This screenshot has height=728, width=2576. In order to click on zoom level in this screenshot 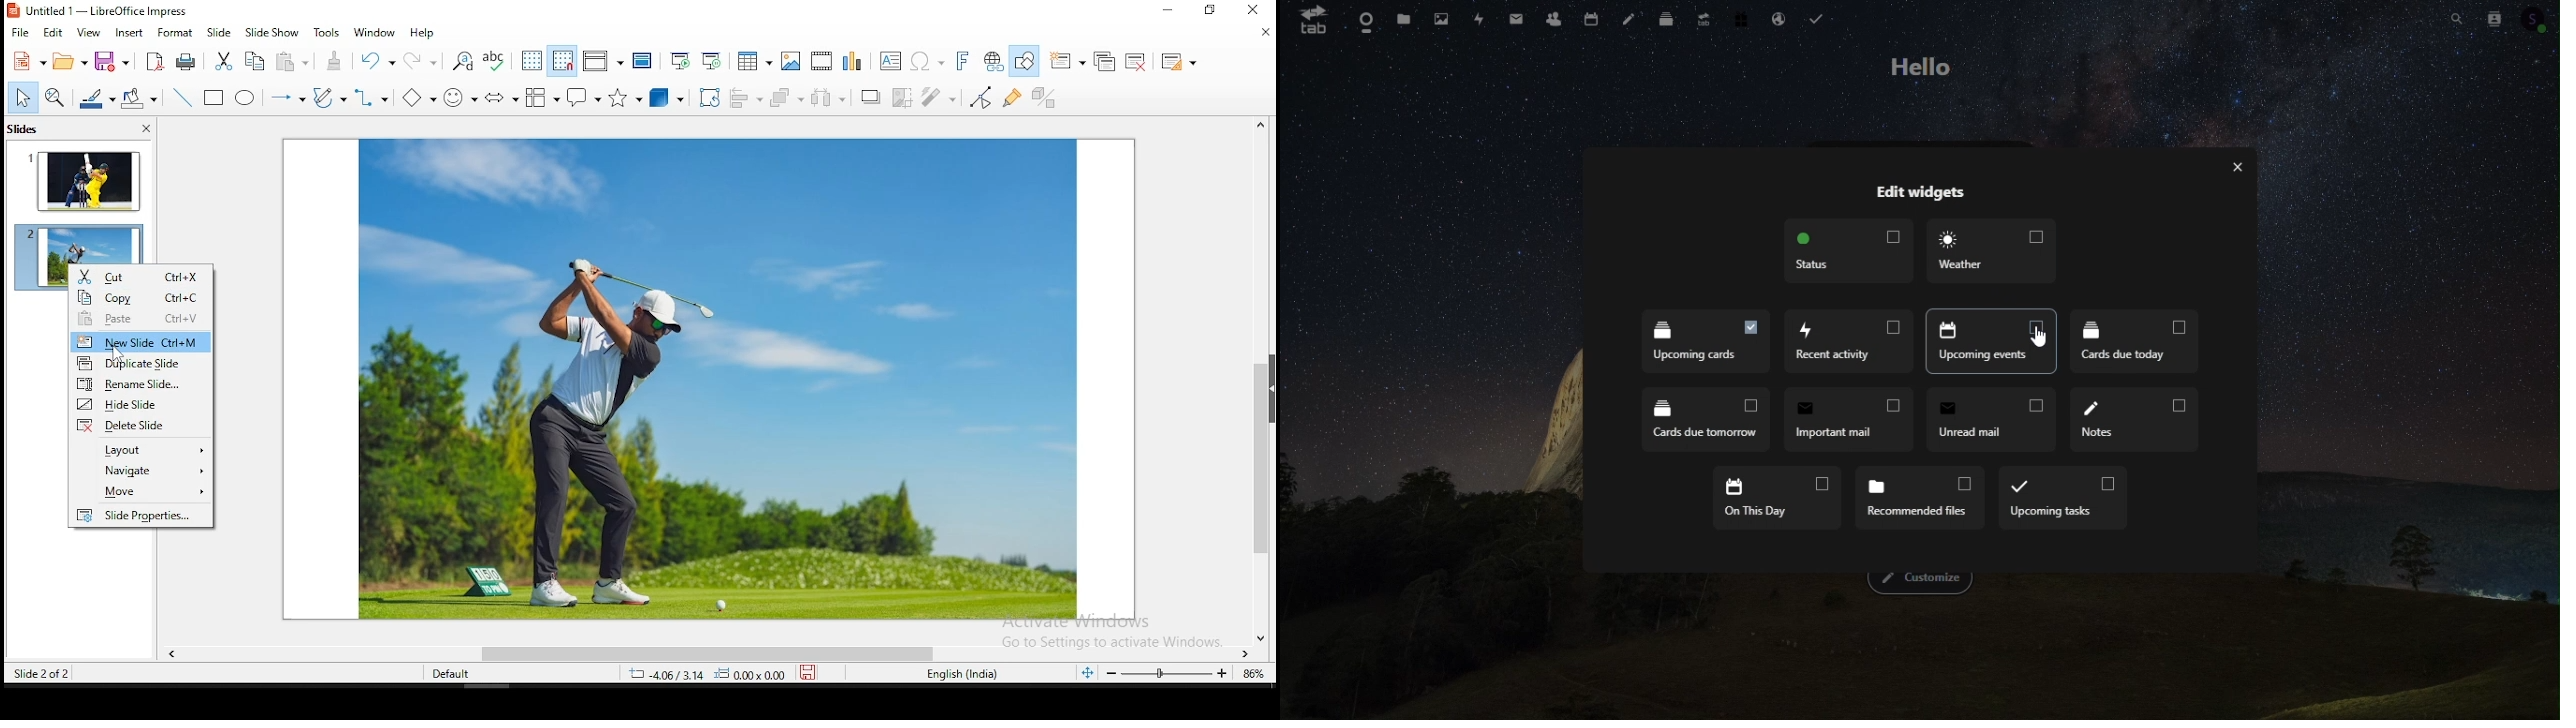, I will do `click(1255, 676)`.